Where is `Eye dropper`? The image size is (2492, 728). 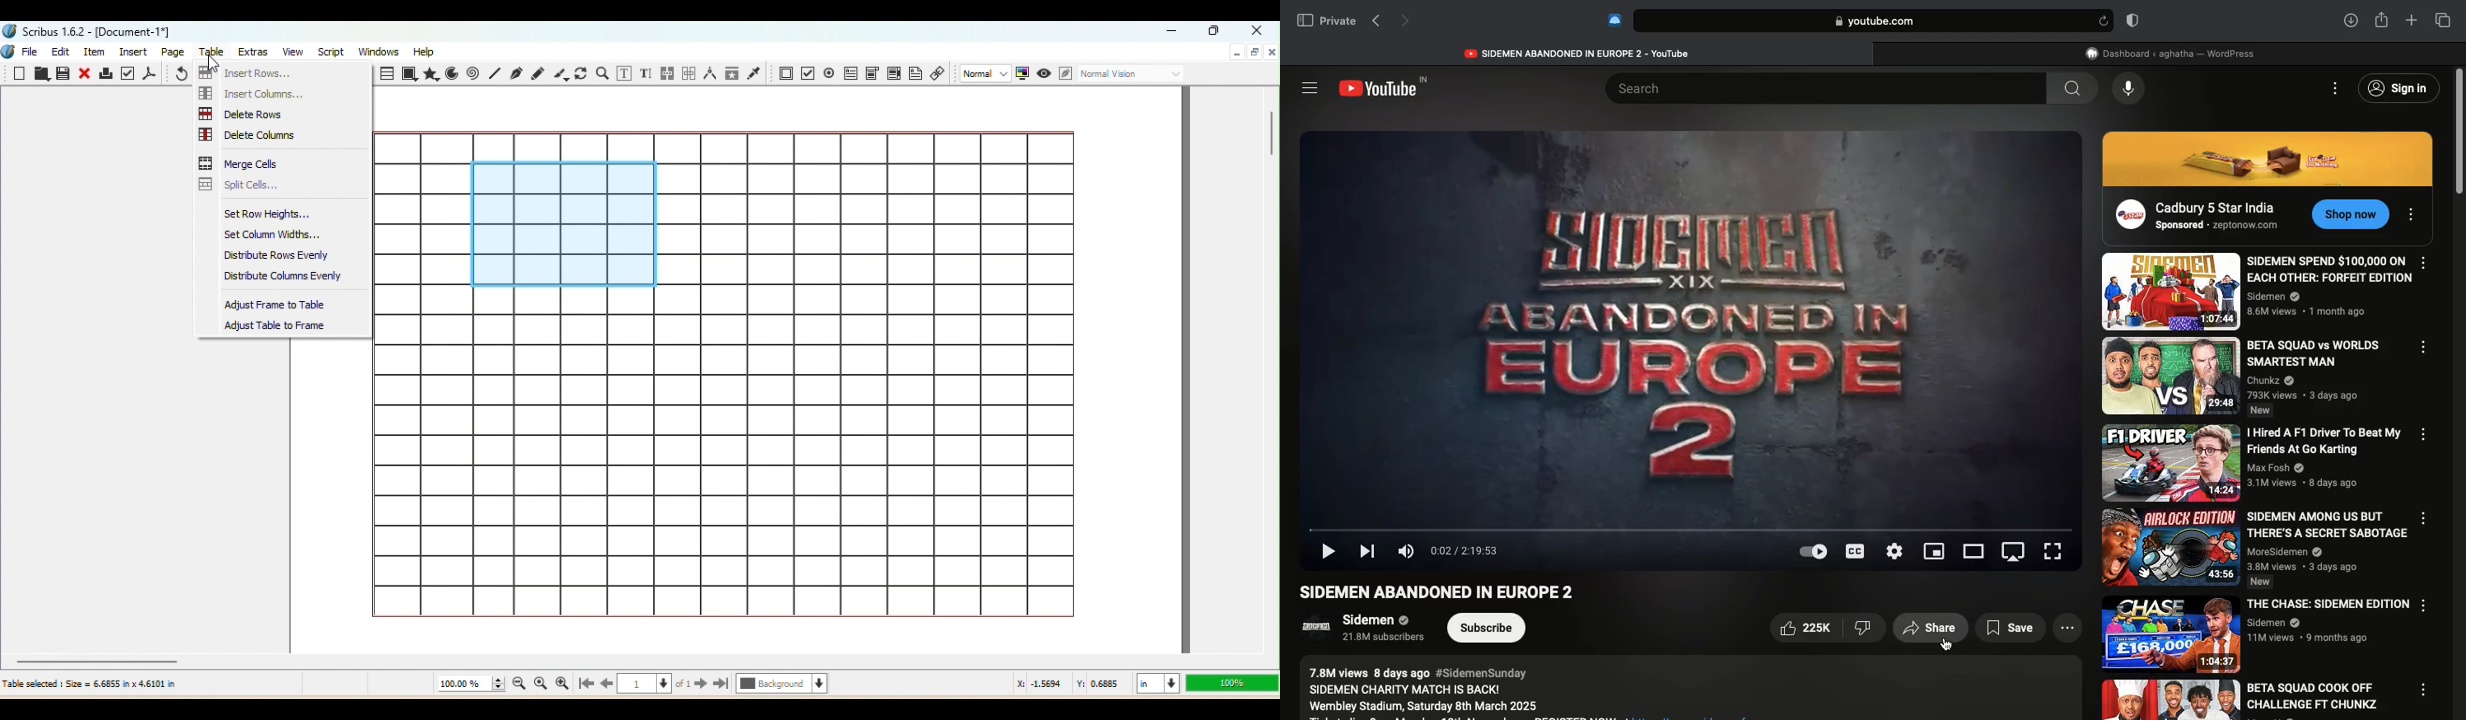
Eye dropper is located at coordinates (756, 74).